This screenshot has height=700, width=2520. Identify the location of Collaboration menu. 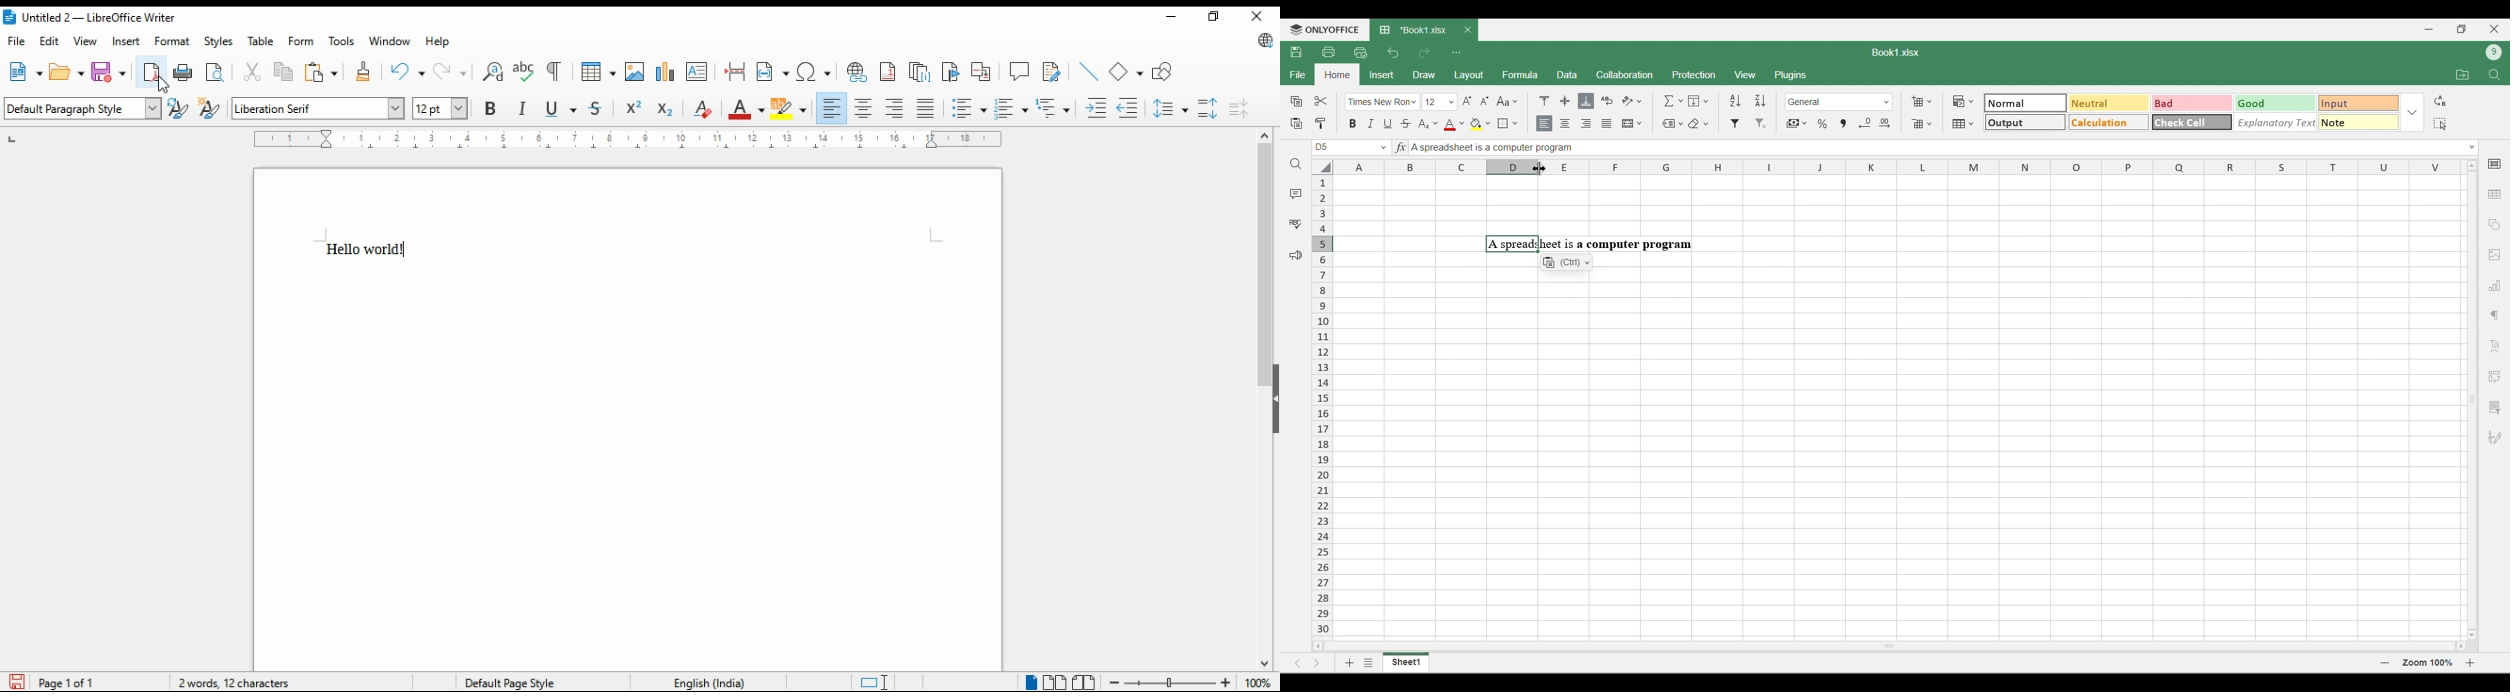
(1625, 74).